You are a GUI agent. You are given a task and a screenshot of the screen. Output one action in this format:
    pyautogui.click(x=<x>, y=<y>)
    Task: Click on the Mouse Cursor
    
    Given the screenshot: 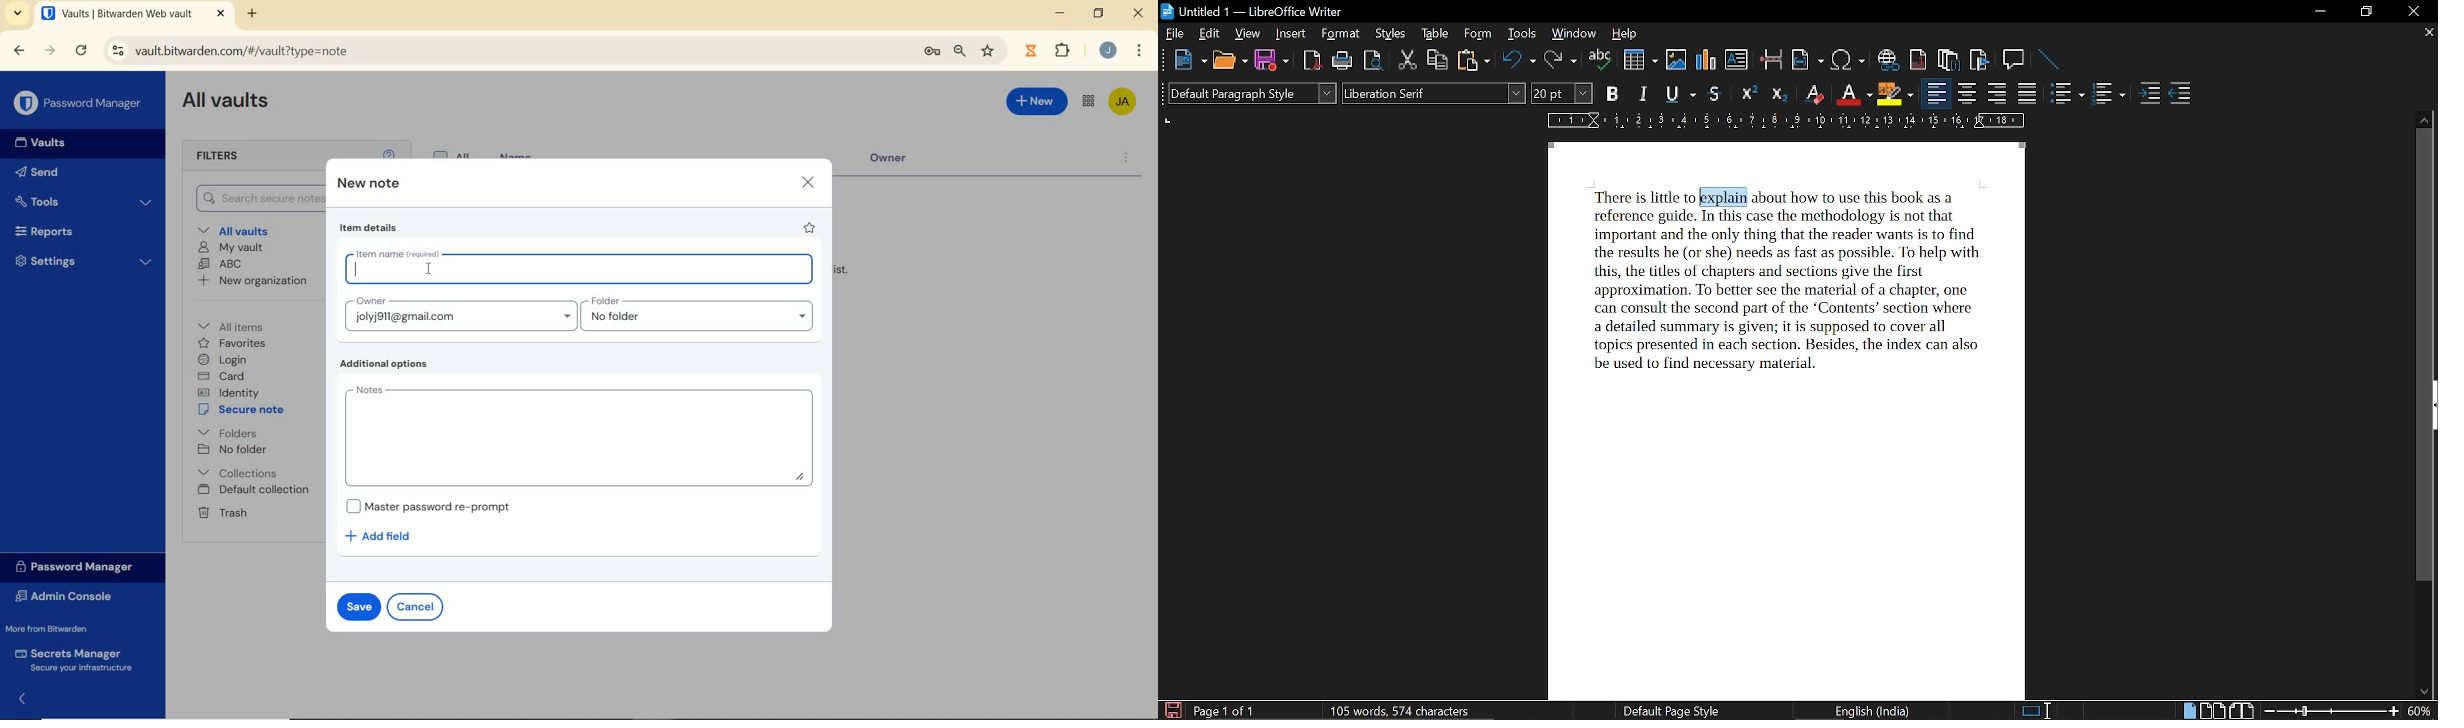 What is the action you would take?
    pyautogui.click(x=434, y=264)
    